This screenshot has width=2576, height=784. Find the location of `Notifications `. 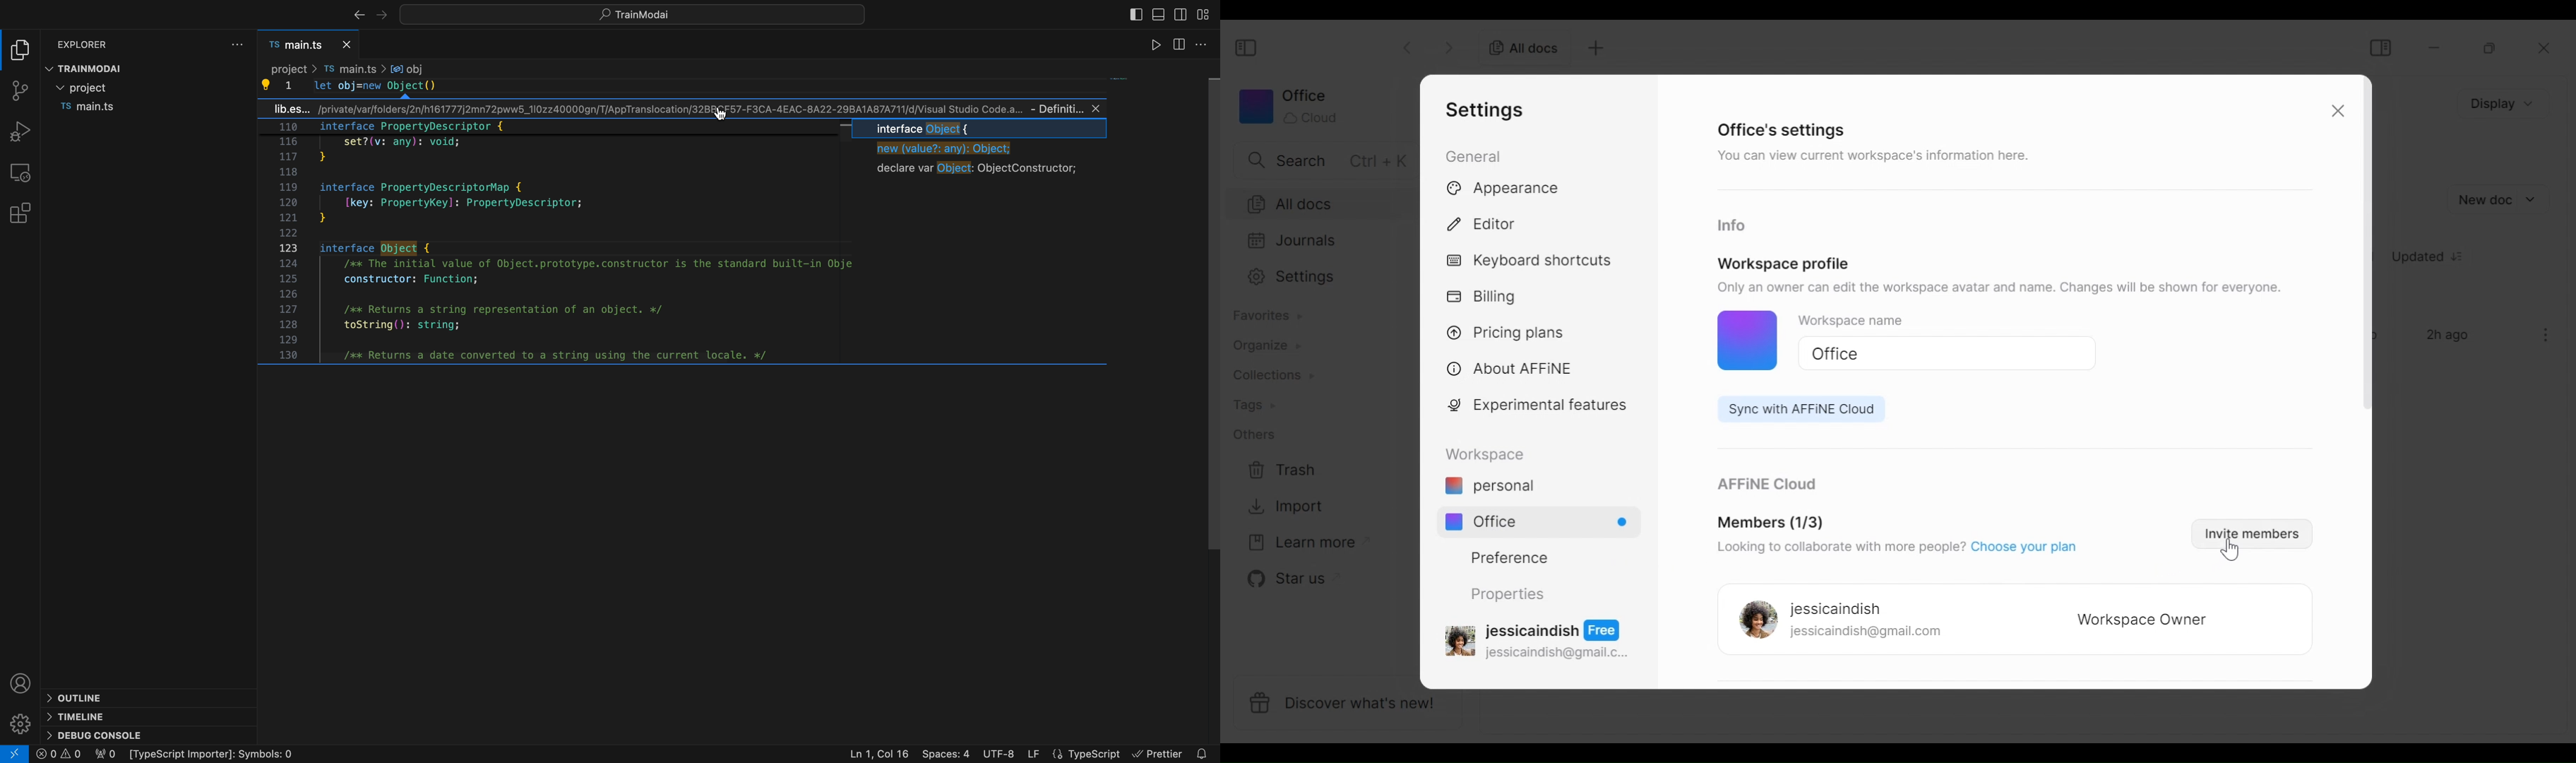

Notifications  is located at coordinates (1204, 750).